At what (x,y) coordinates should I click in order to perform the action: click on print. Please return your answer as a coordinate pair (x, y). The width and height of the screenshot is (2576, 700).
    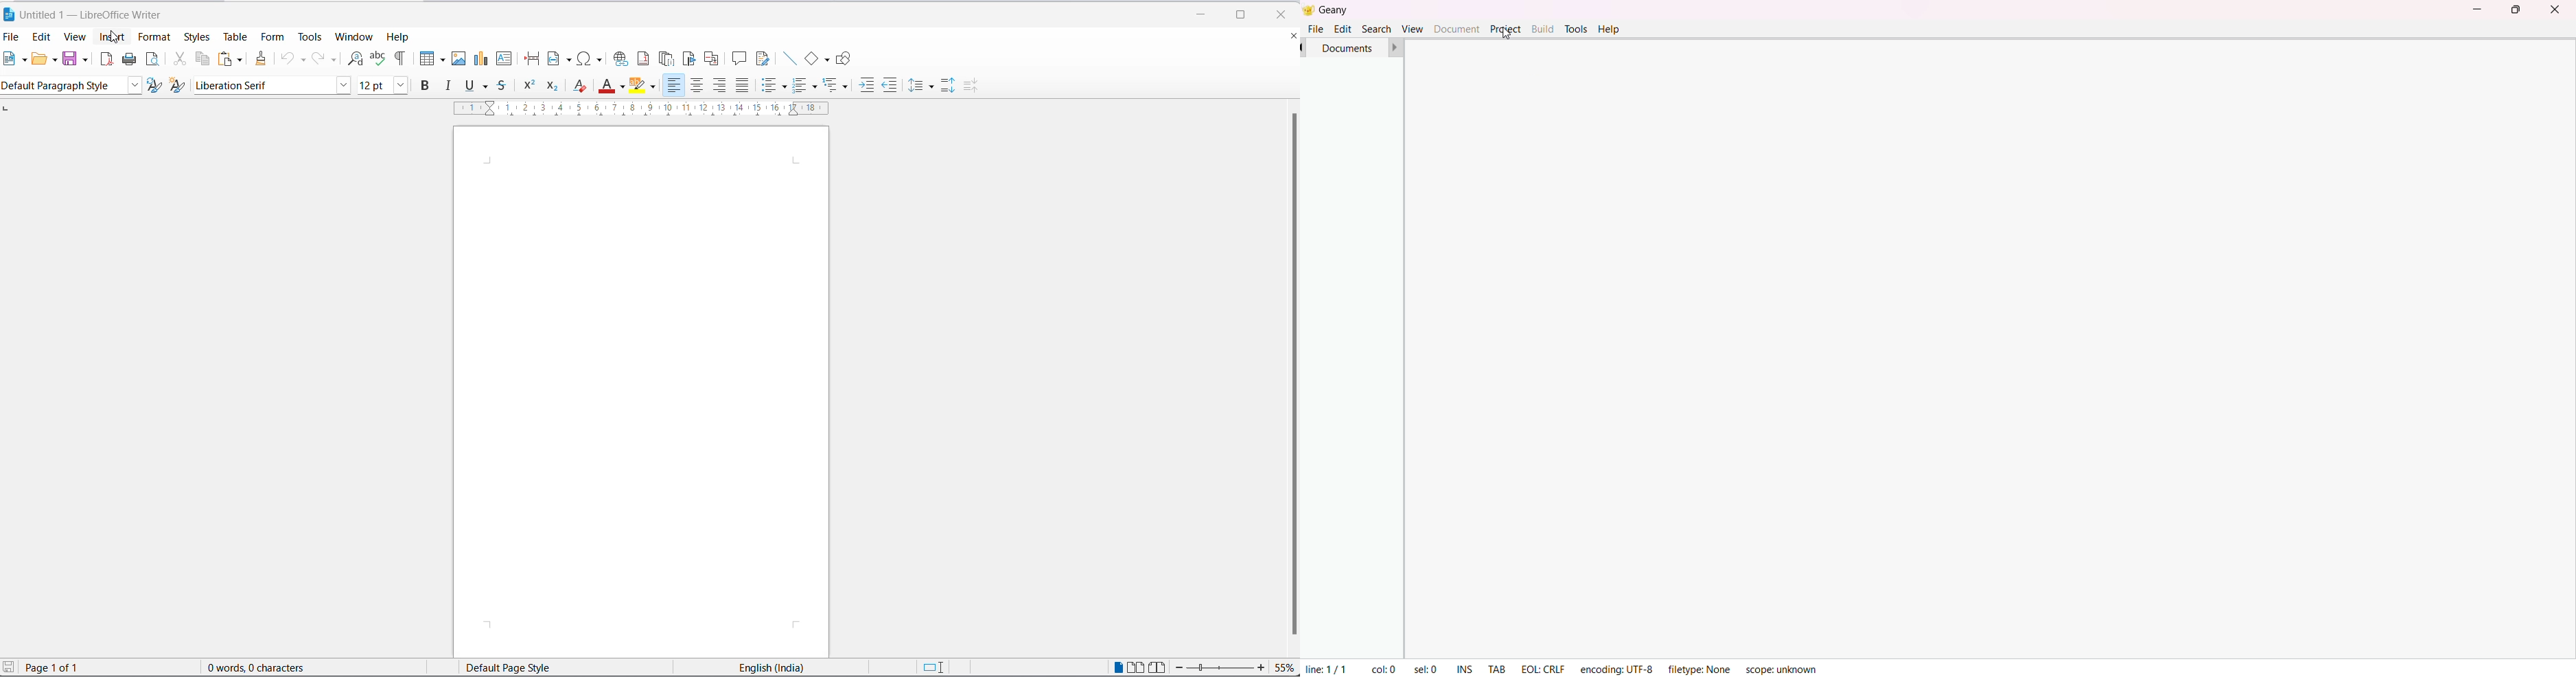
    Looking at the image, I should click on (130, 60).